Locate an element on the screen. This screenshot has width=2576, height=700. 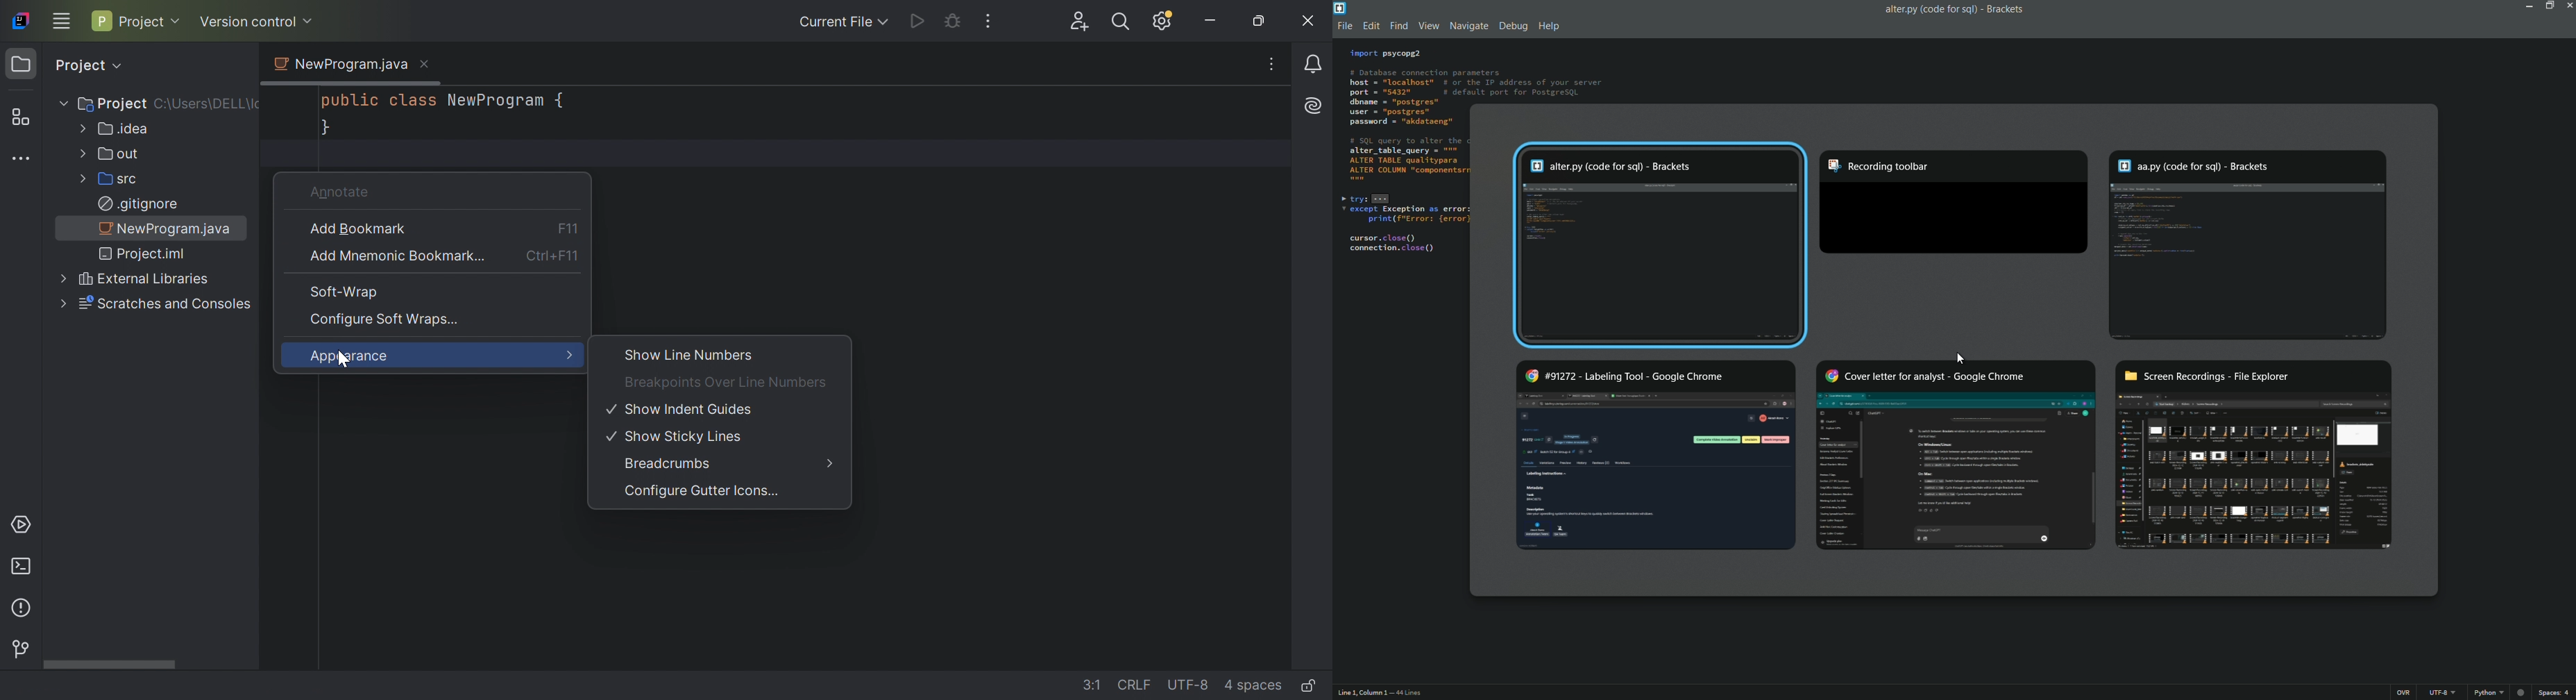
} is located at coordinates (325, 129).